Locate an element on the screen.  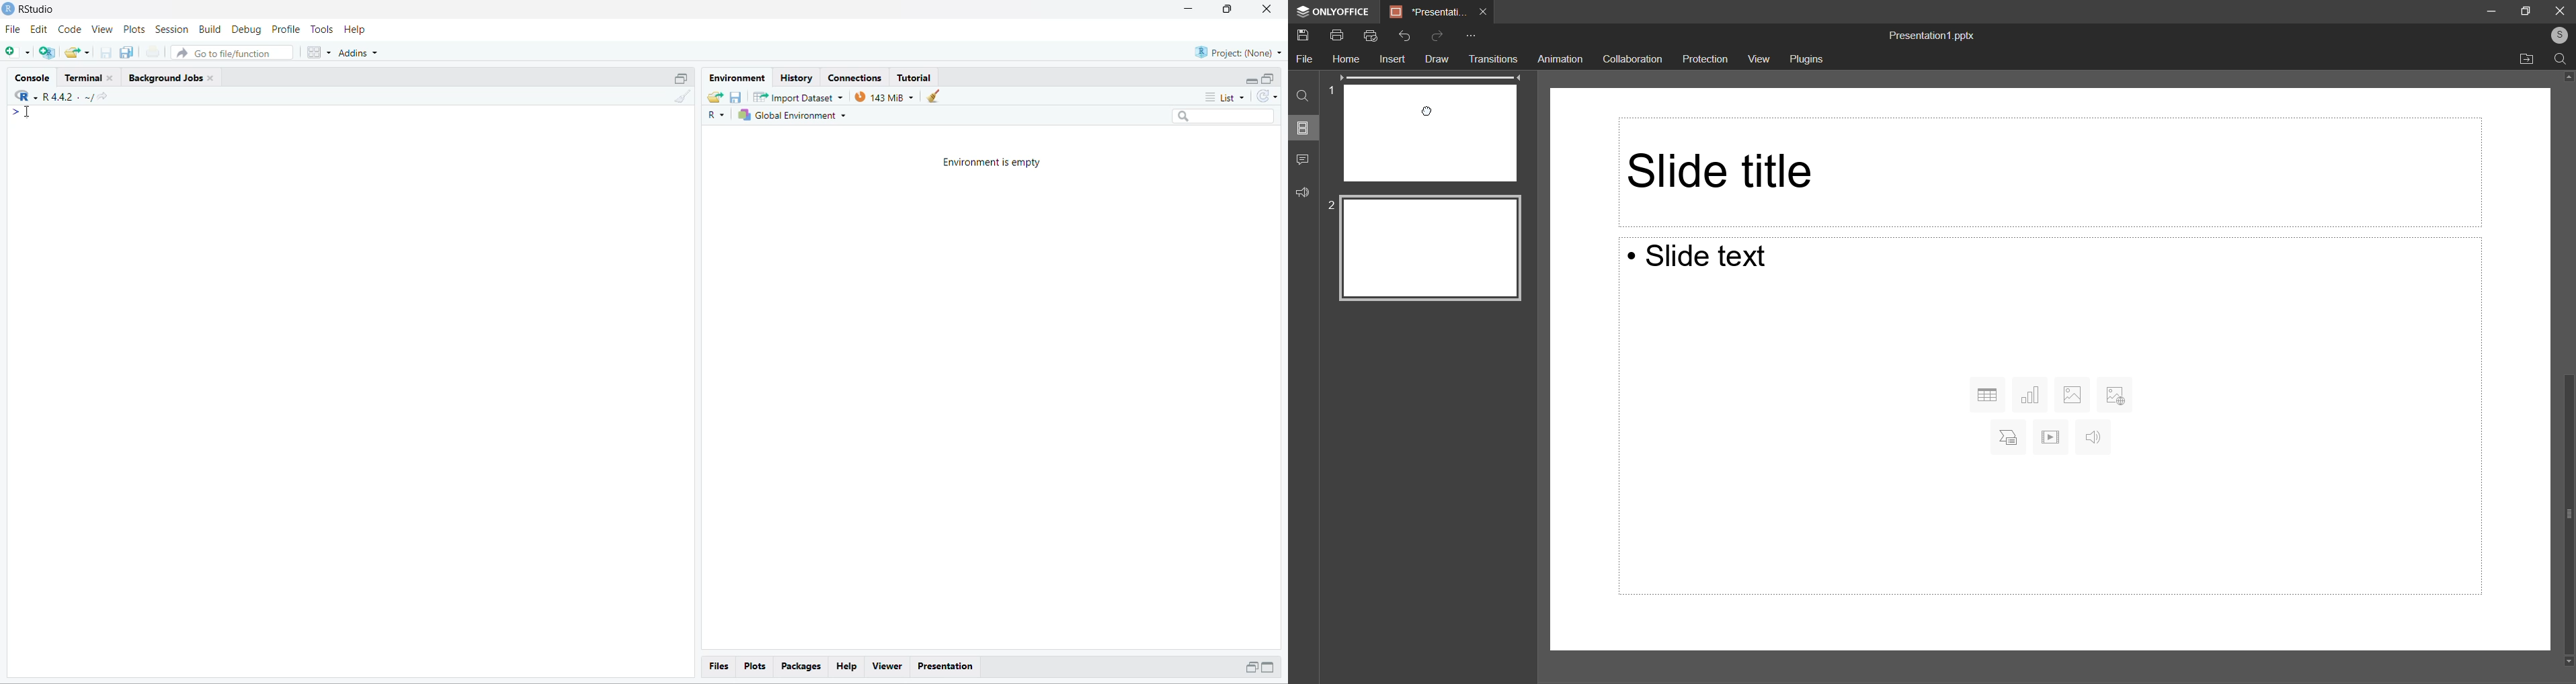
save is located at coordinates (736, 98).